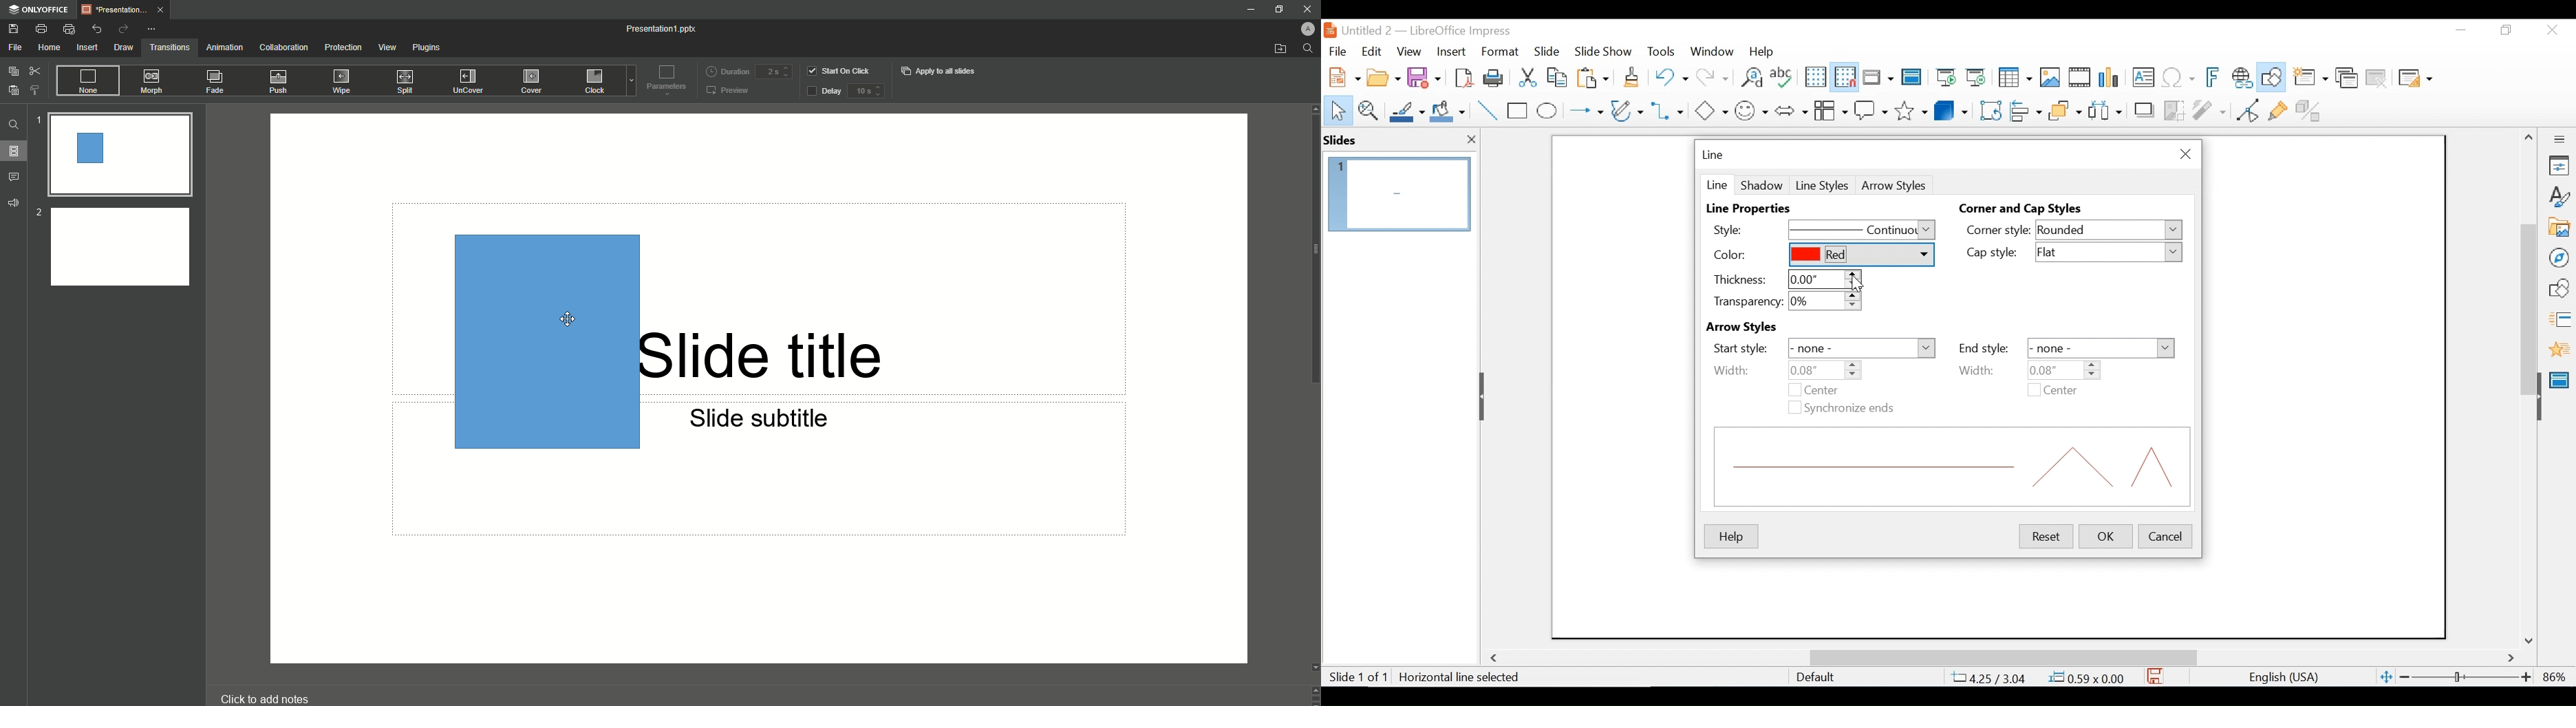 This screenshot has width=2576, height=728. Describe the element at coordinates (1826, 370) in the screenshot. I see `0.08"` at that location.